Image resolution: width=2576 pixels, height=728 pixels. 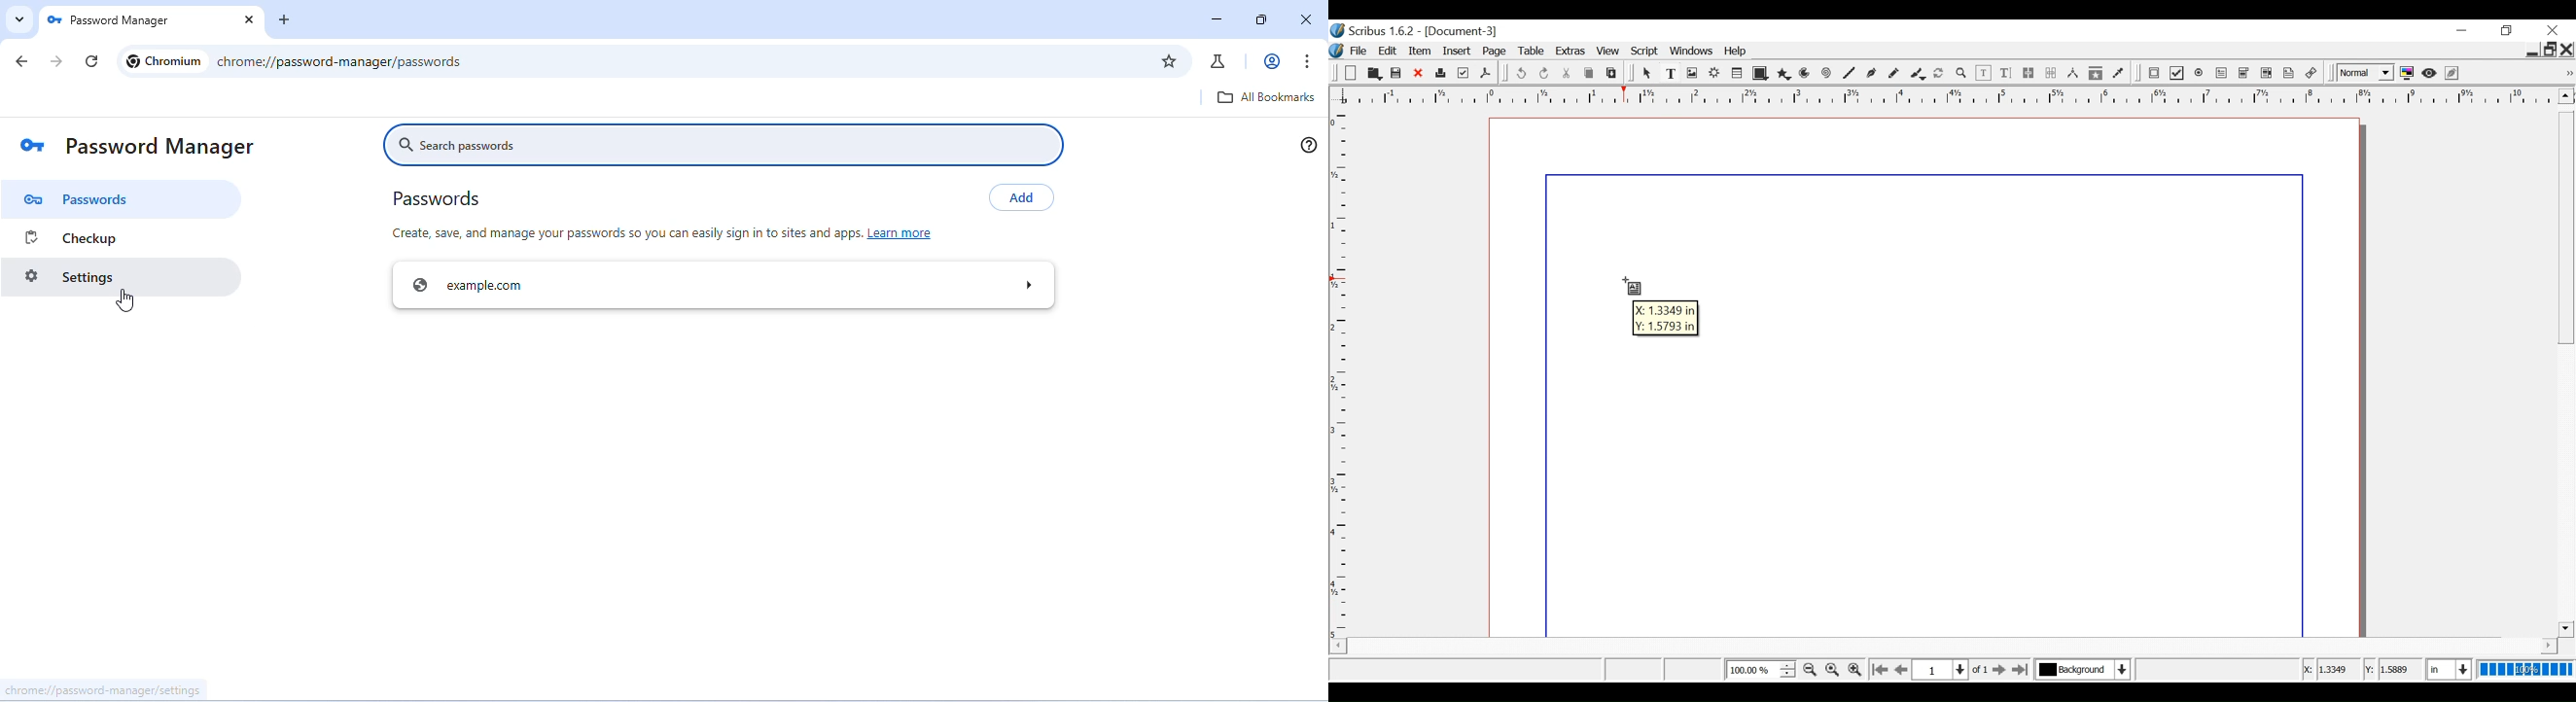 What do you see at coordinates (2154, 72) in the screenshot?
I see `PDF Push Button` at bounding box center [2154, 72].